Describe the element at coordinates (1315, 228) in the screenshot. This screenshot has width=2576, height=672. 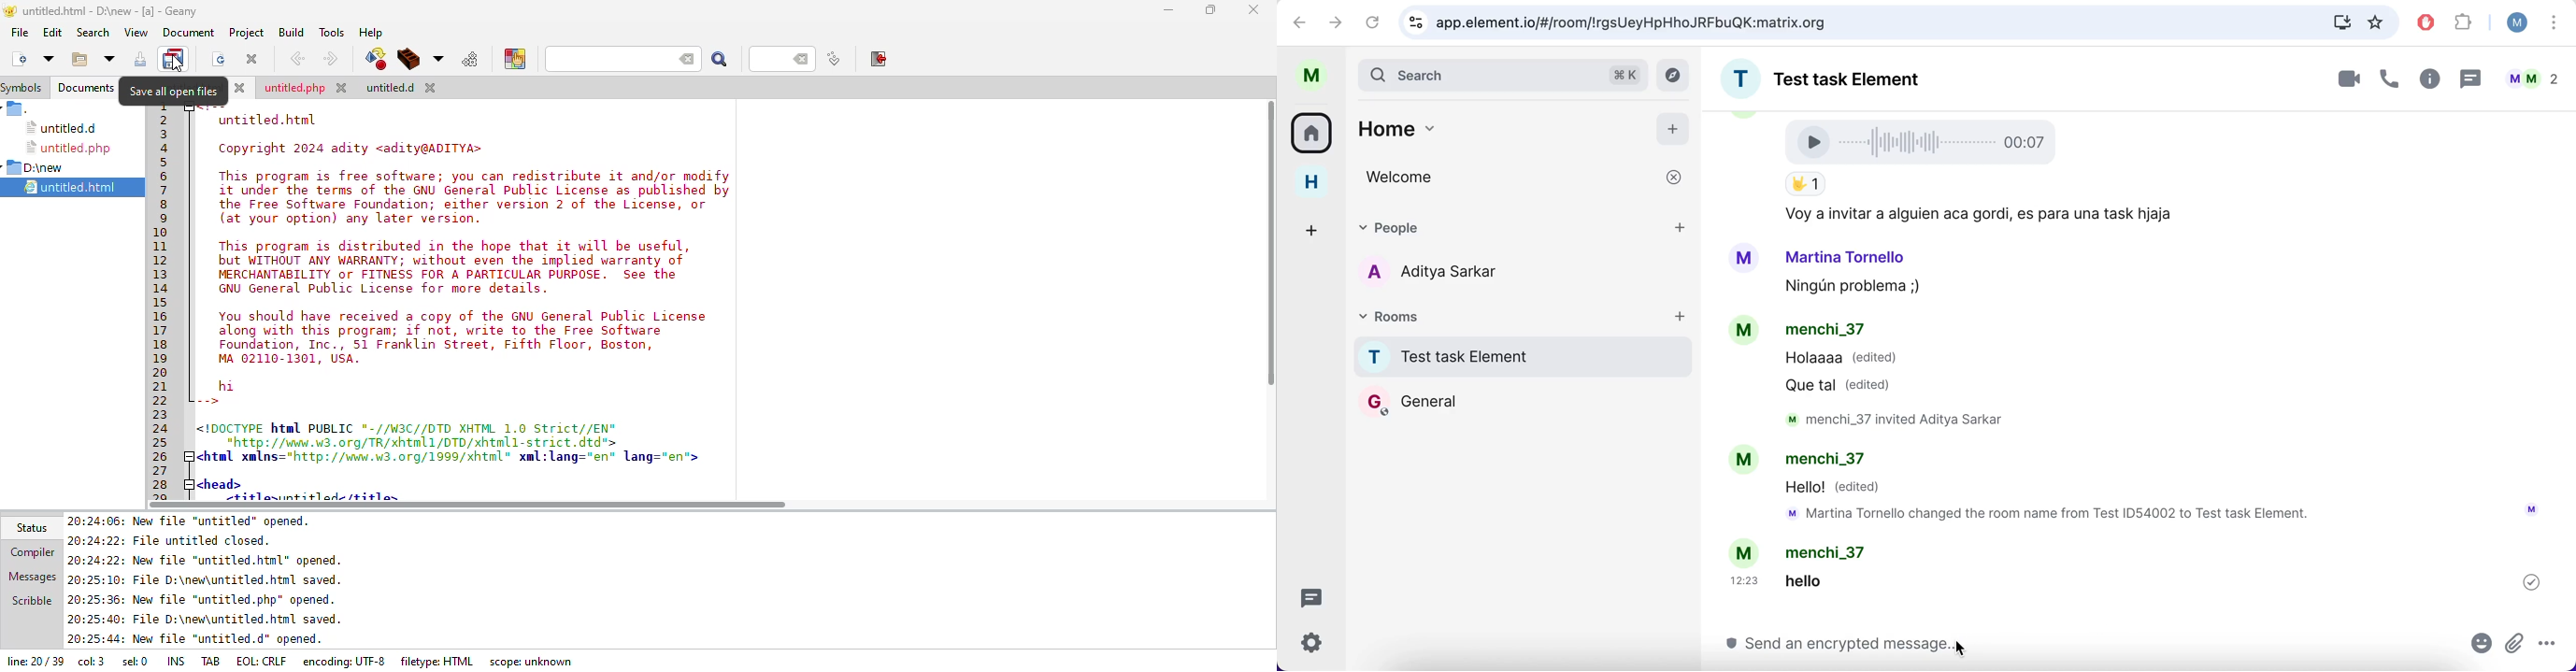
I see `create a space` at that location.